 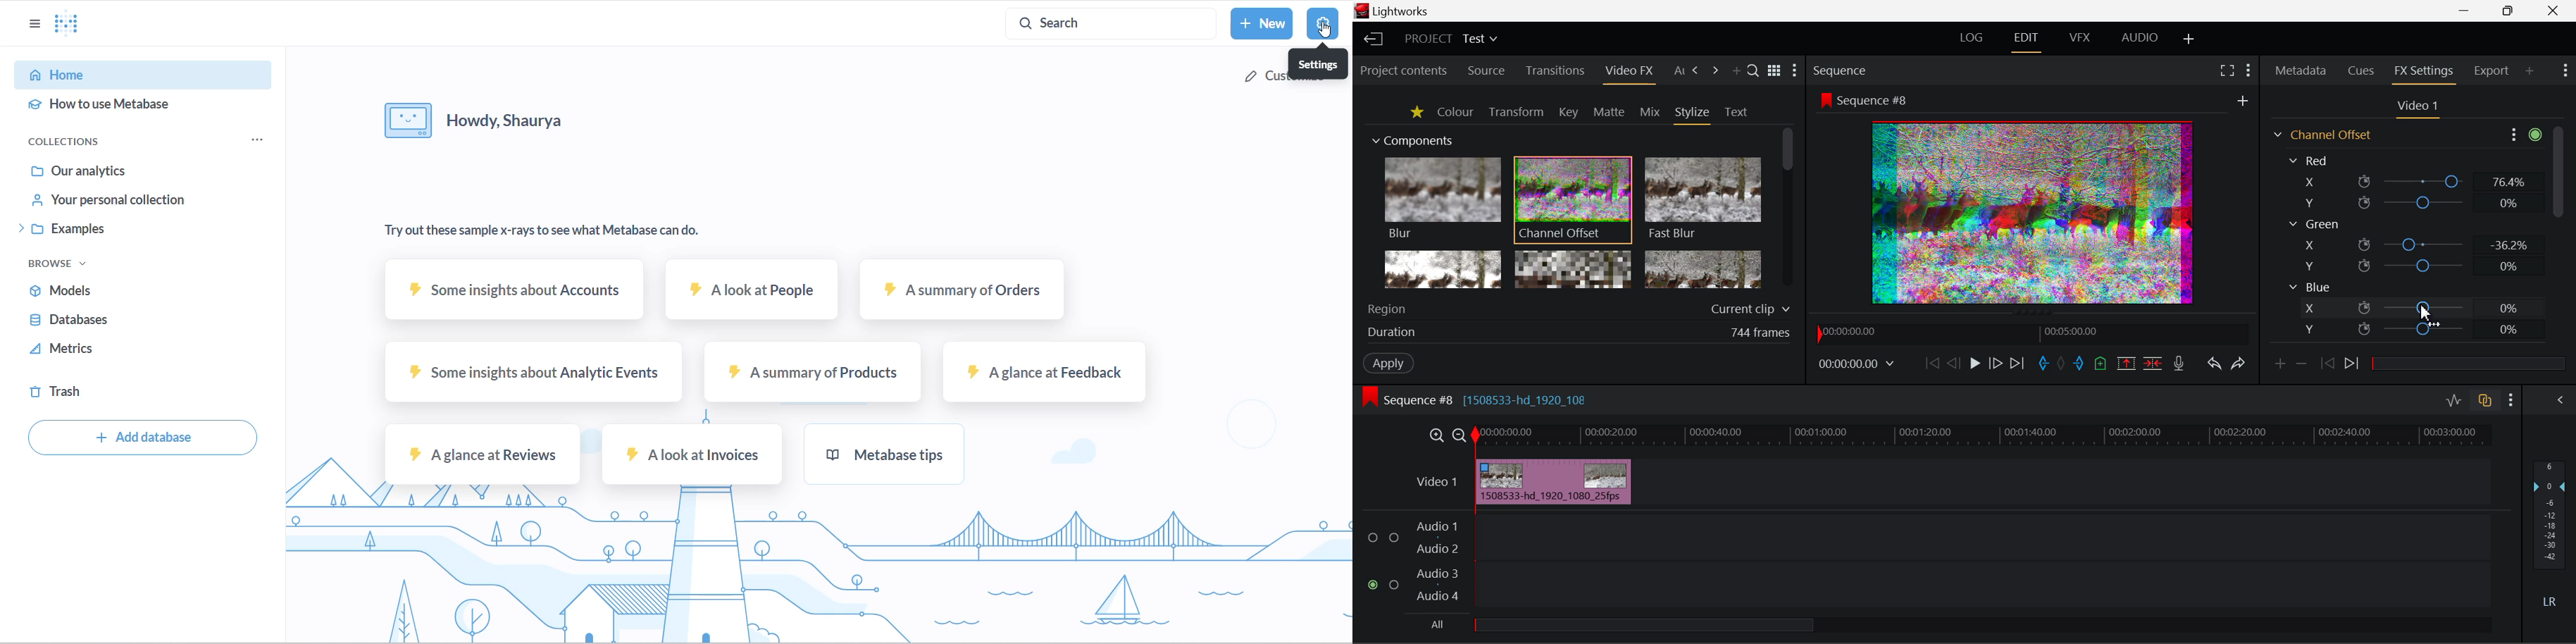 I want to click on Video Layer, so click(x=1438, y=485).